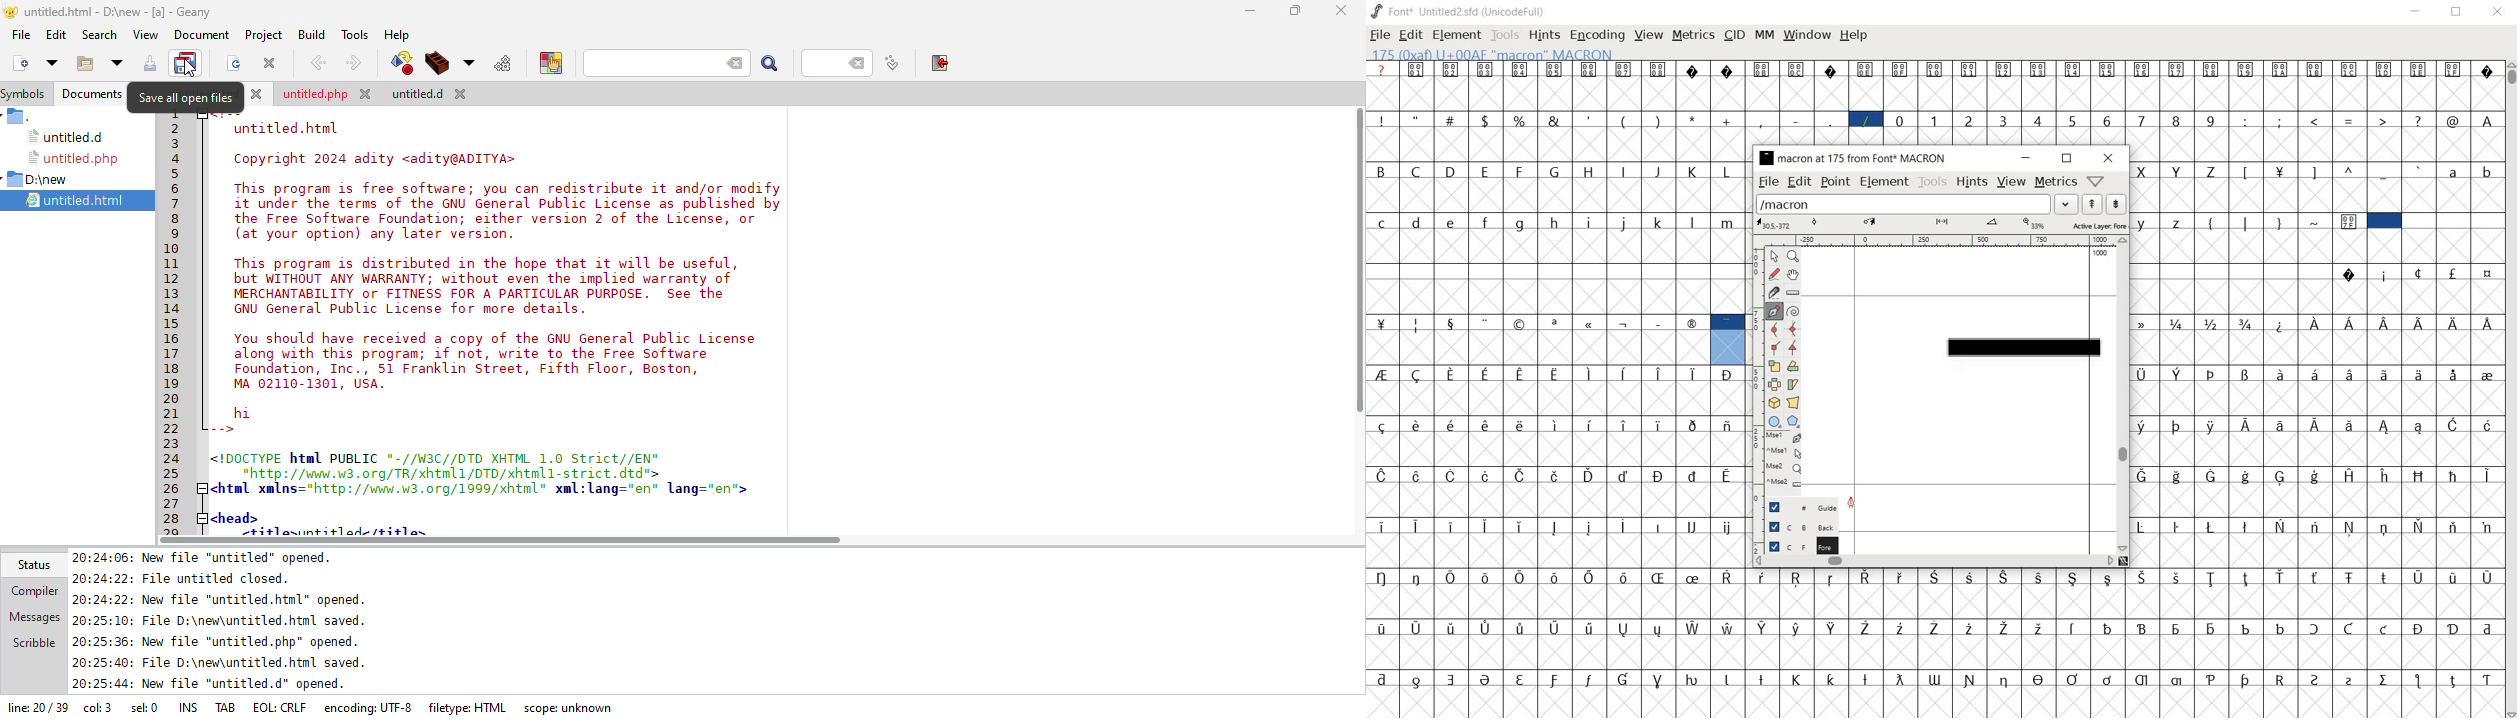 This screenshot has width=2520, height=728. What do you see at coordinates (2143, 373) in the screenshot?
I see `Symbol` at bounding box center [2143, 373].